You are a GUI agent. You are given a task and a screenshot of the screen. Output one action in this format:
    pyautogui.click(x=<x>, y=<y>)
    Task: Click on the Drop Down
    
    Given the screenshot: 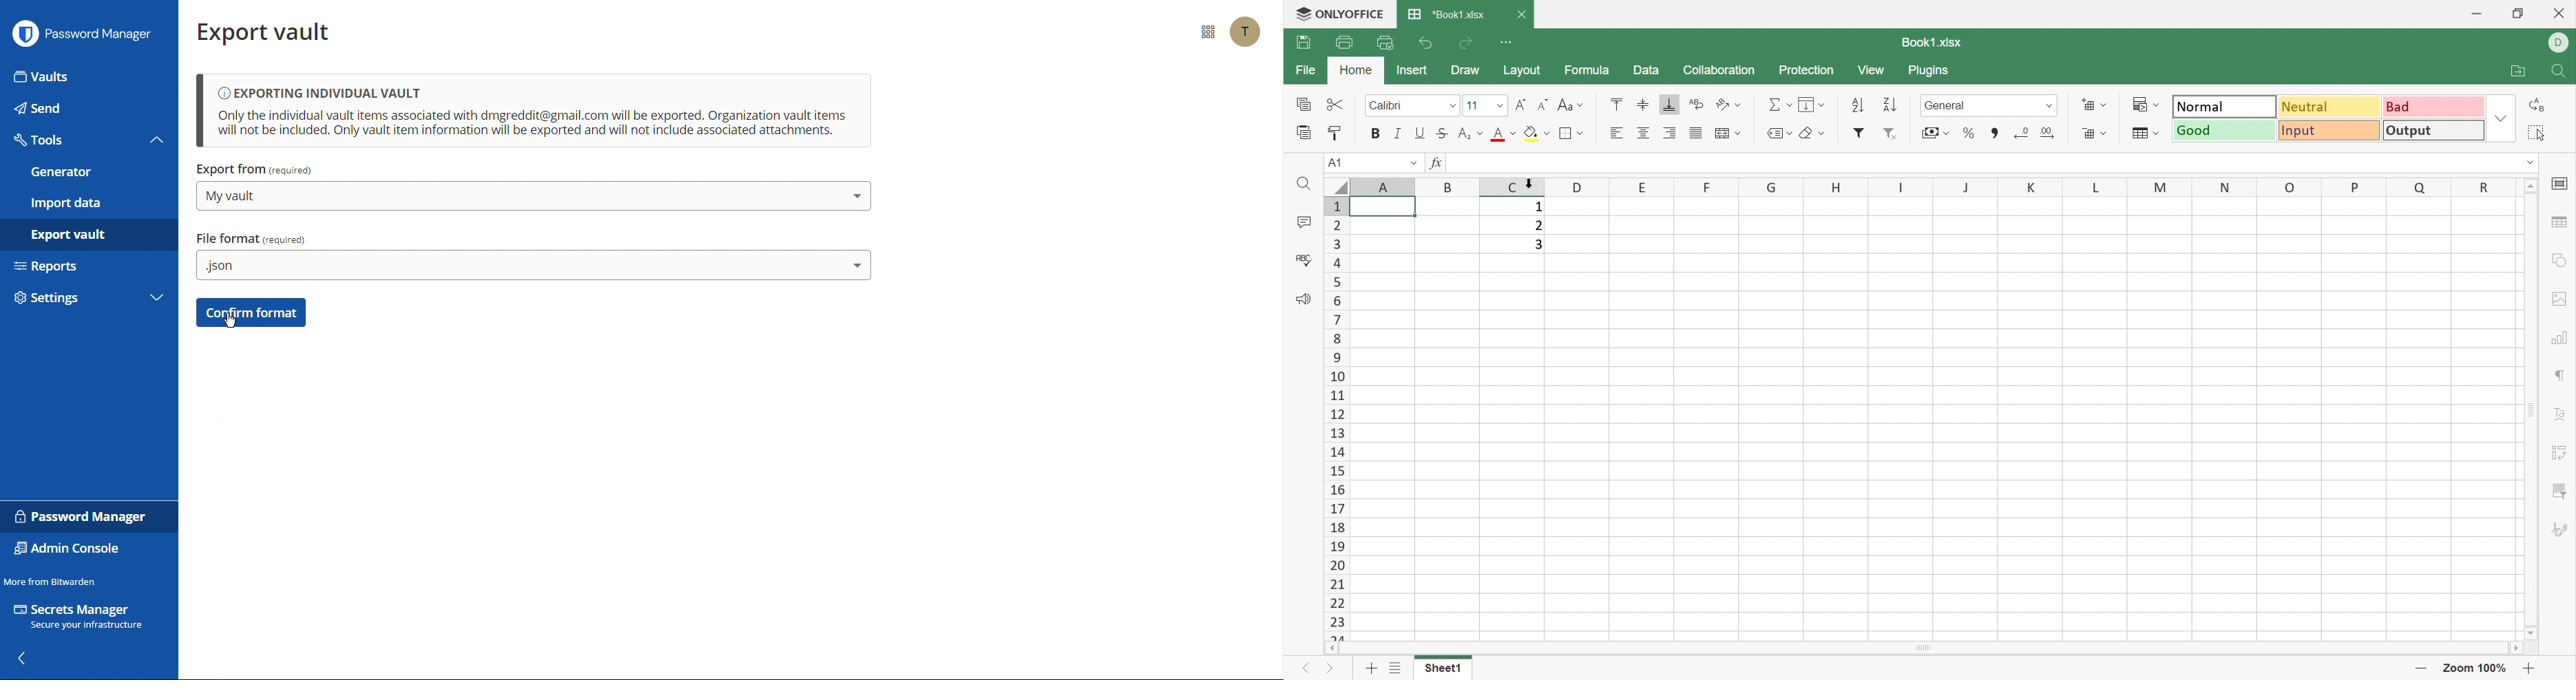 What is the action you would take?
    pyautogui.click(x=1738, y=105)
    